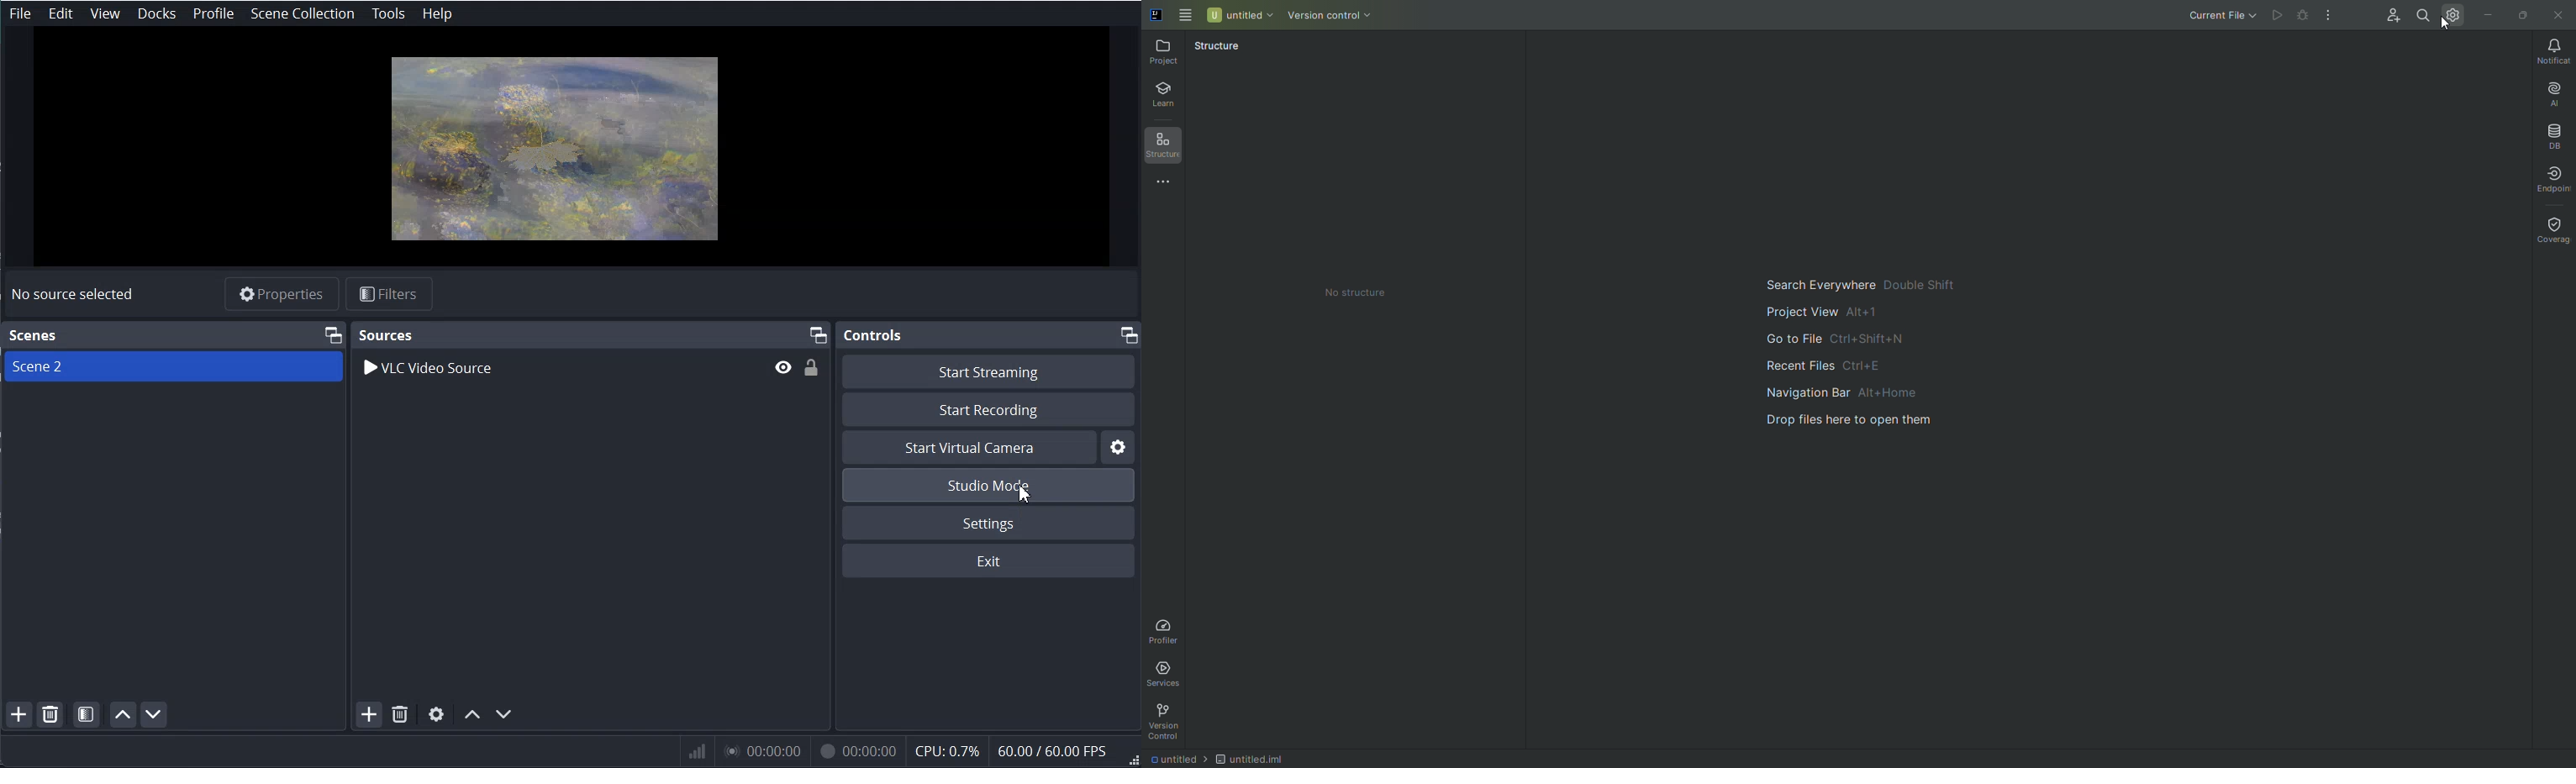 The width and height of the screenshot is (2576, 784). Describe the element at coordinates (390, 293) in the screenshot. I see `Filters` at that location.